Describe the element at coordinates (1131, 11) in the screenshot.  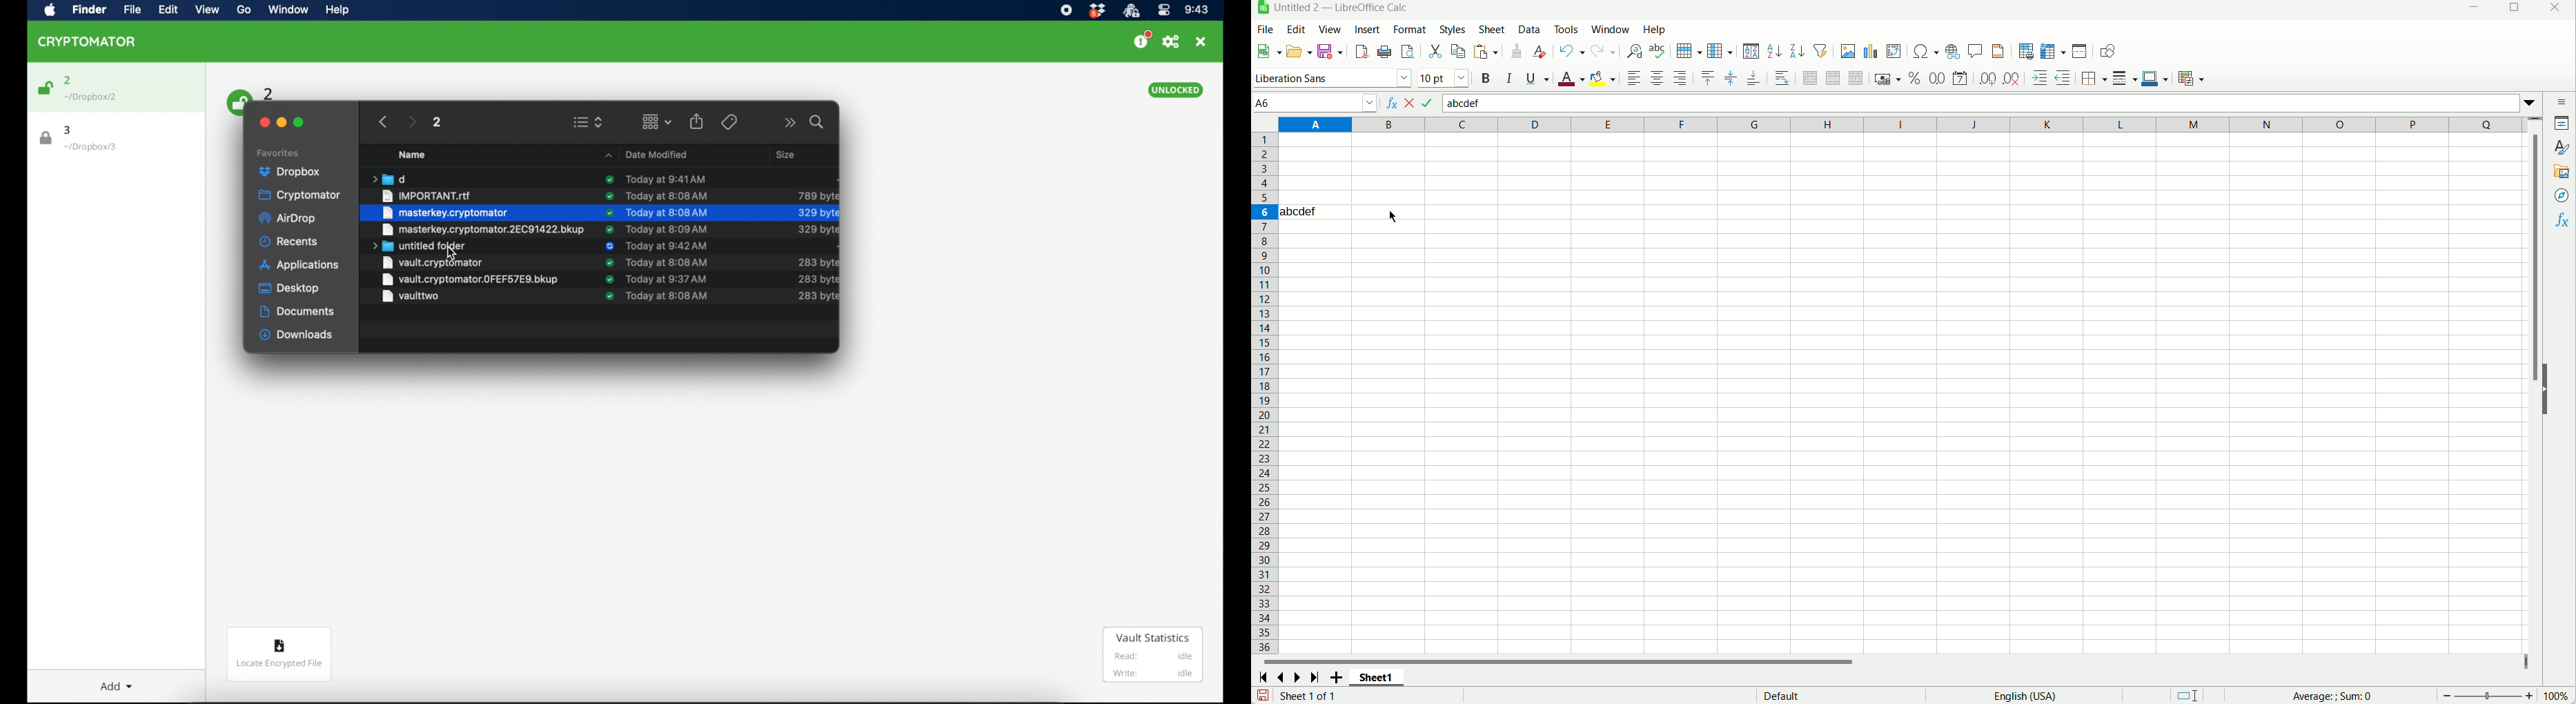
I see `cryptomator icon` at that location.